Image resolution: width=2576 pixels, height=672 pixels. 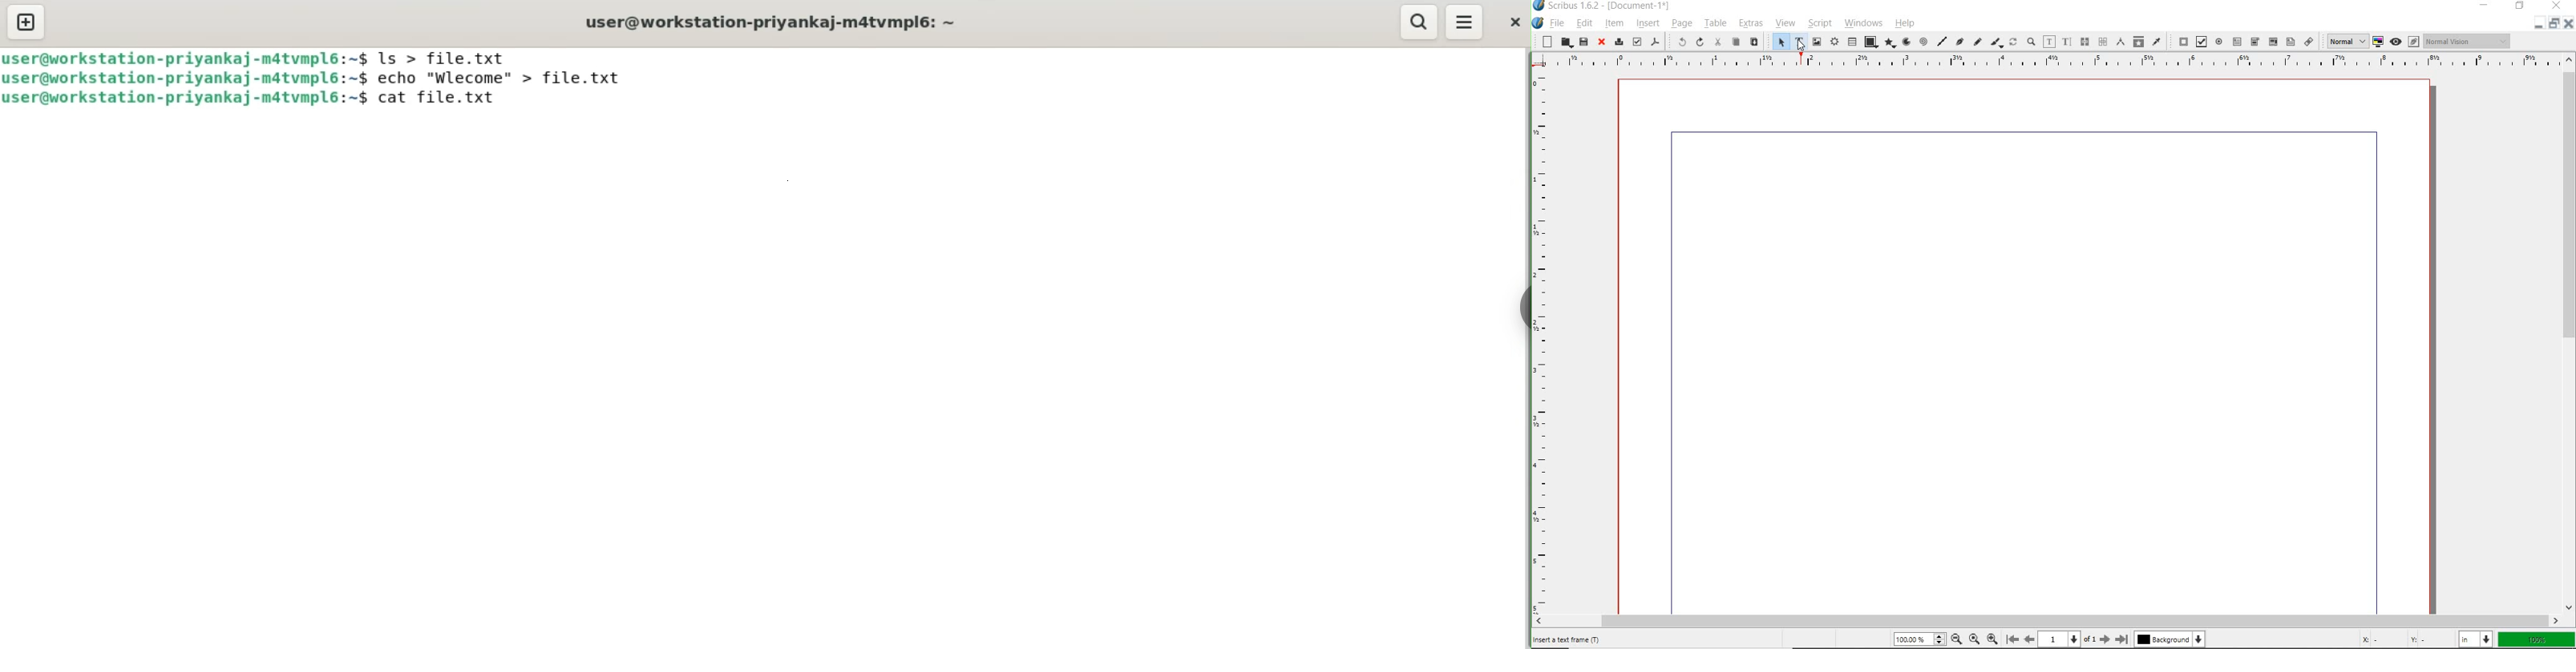 I want to click on pdf list box, so click(x=2290, y=42).